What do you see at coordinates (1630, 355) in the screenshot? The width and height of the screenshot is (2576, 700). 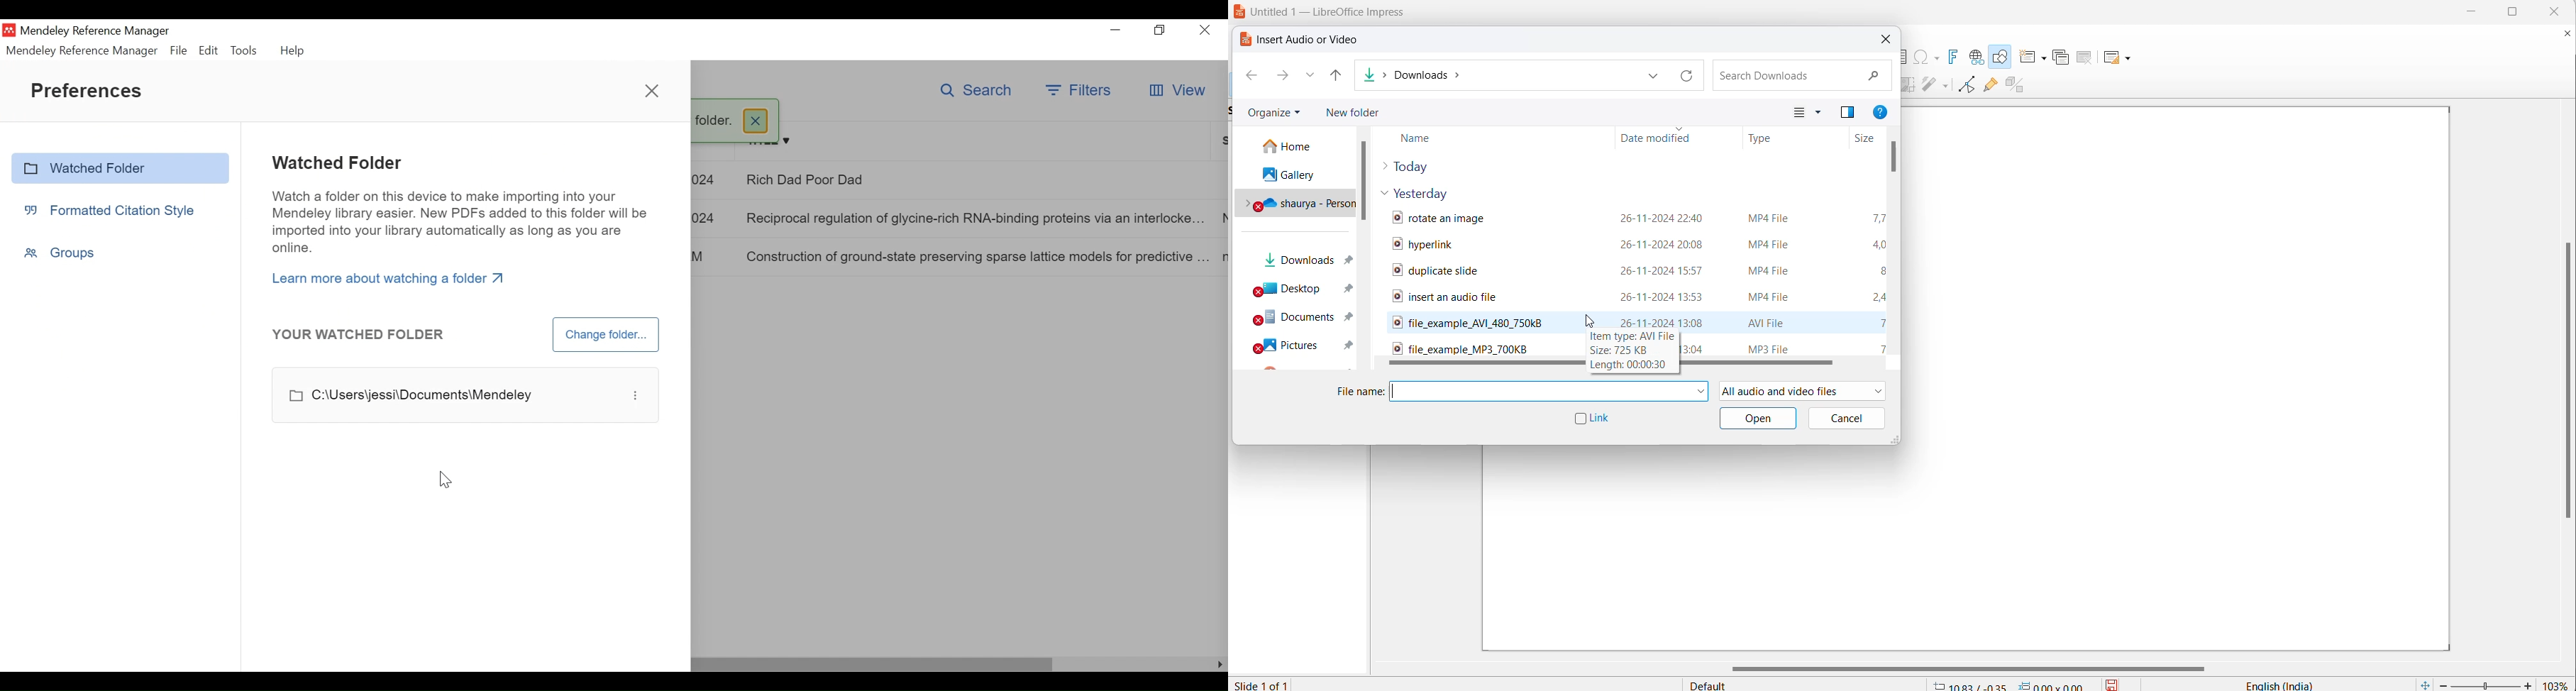 I see `hover text` at bounding box center [1630, 355].